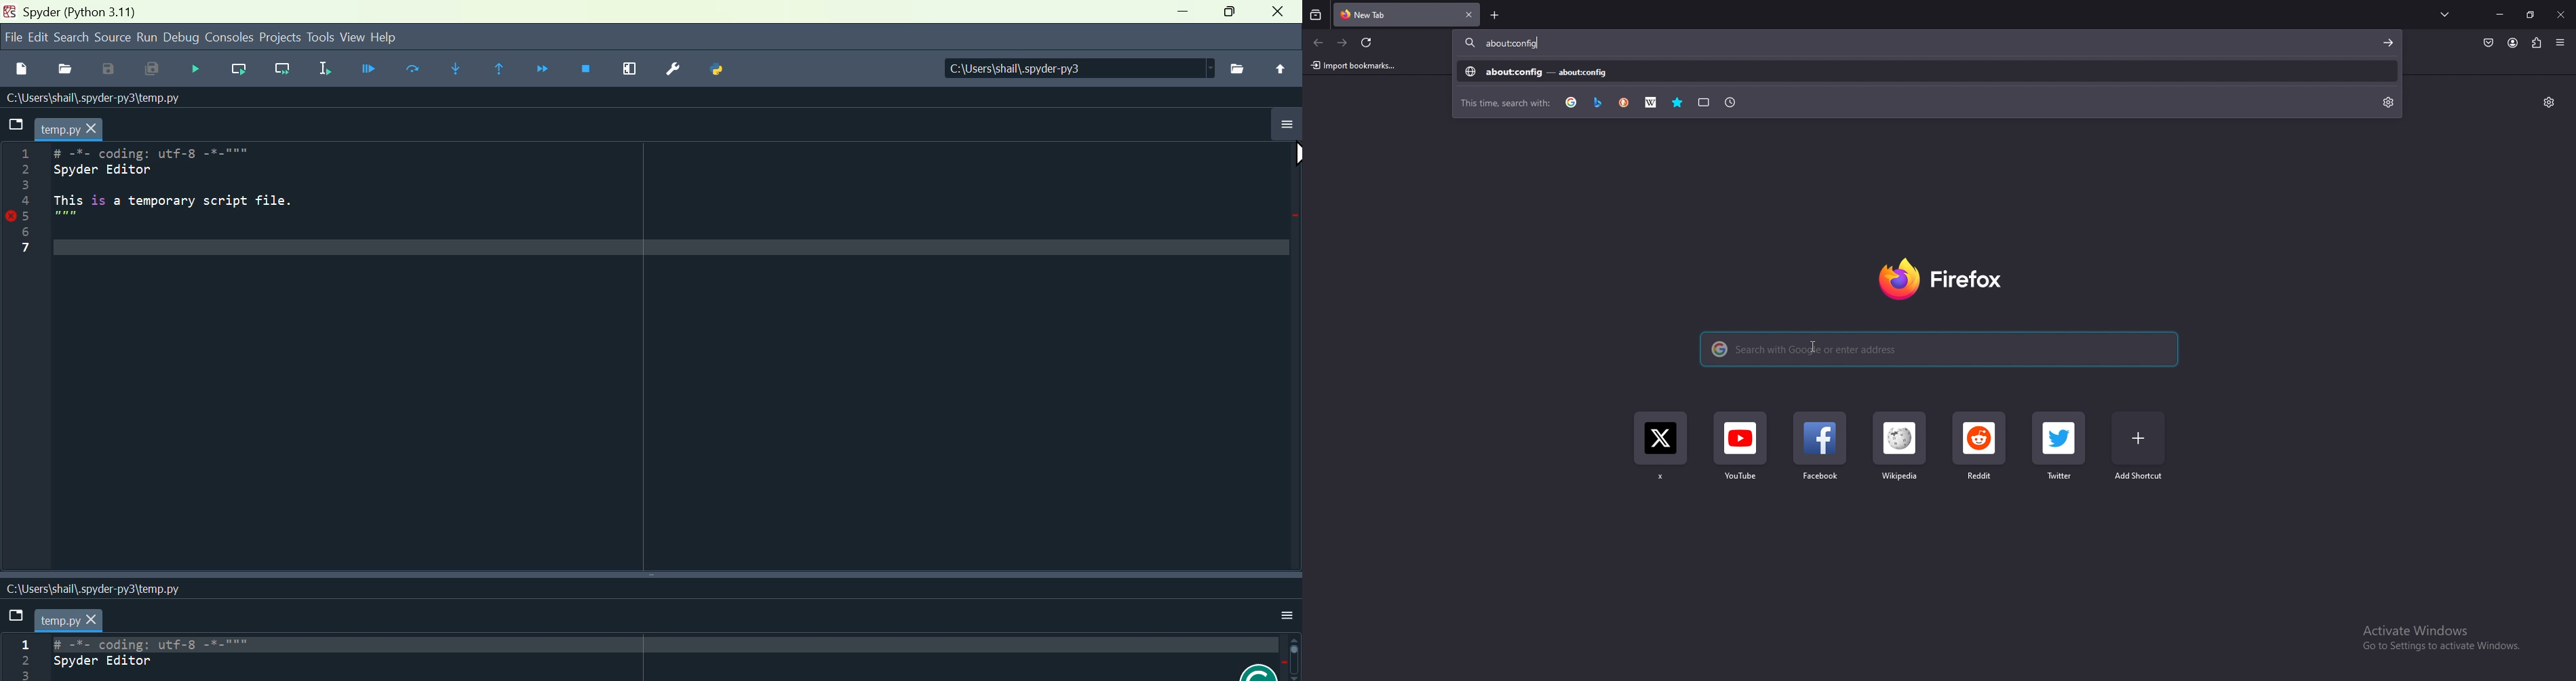 Image resolution: width=2576 pixels, height=700 pixels. What do you see at coordinates (414, 71) in the screenshot?
I see `Run current cell` at bounding box center [414, 71].